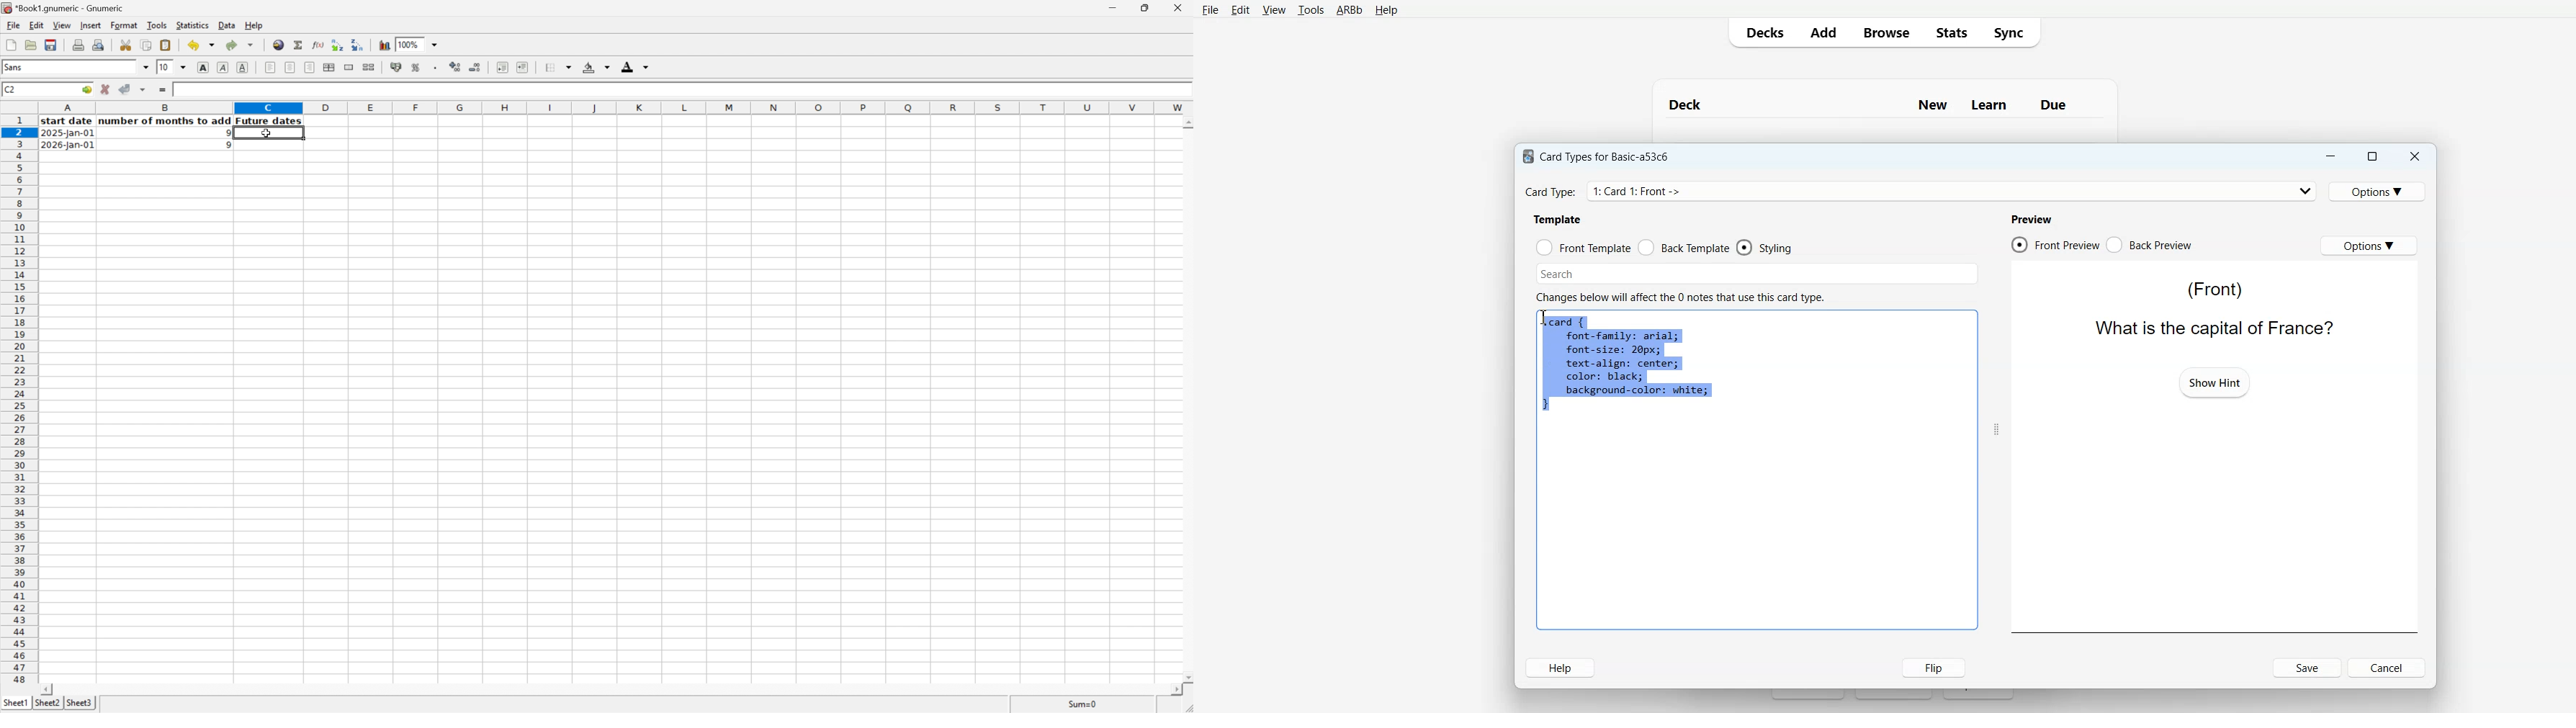  Describe the element at coordinates (1210, 9) in the screenshot. I see `File` at that location.